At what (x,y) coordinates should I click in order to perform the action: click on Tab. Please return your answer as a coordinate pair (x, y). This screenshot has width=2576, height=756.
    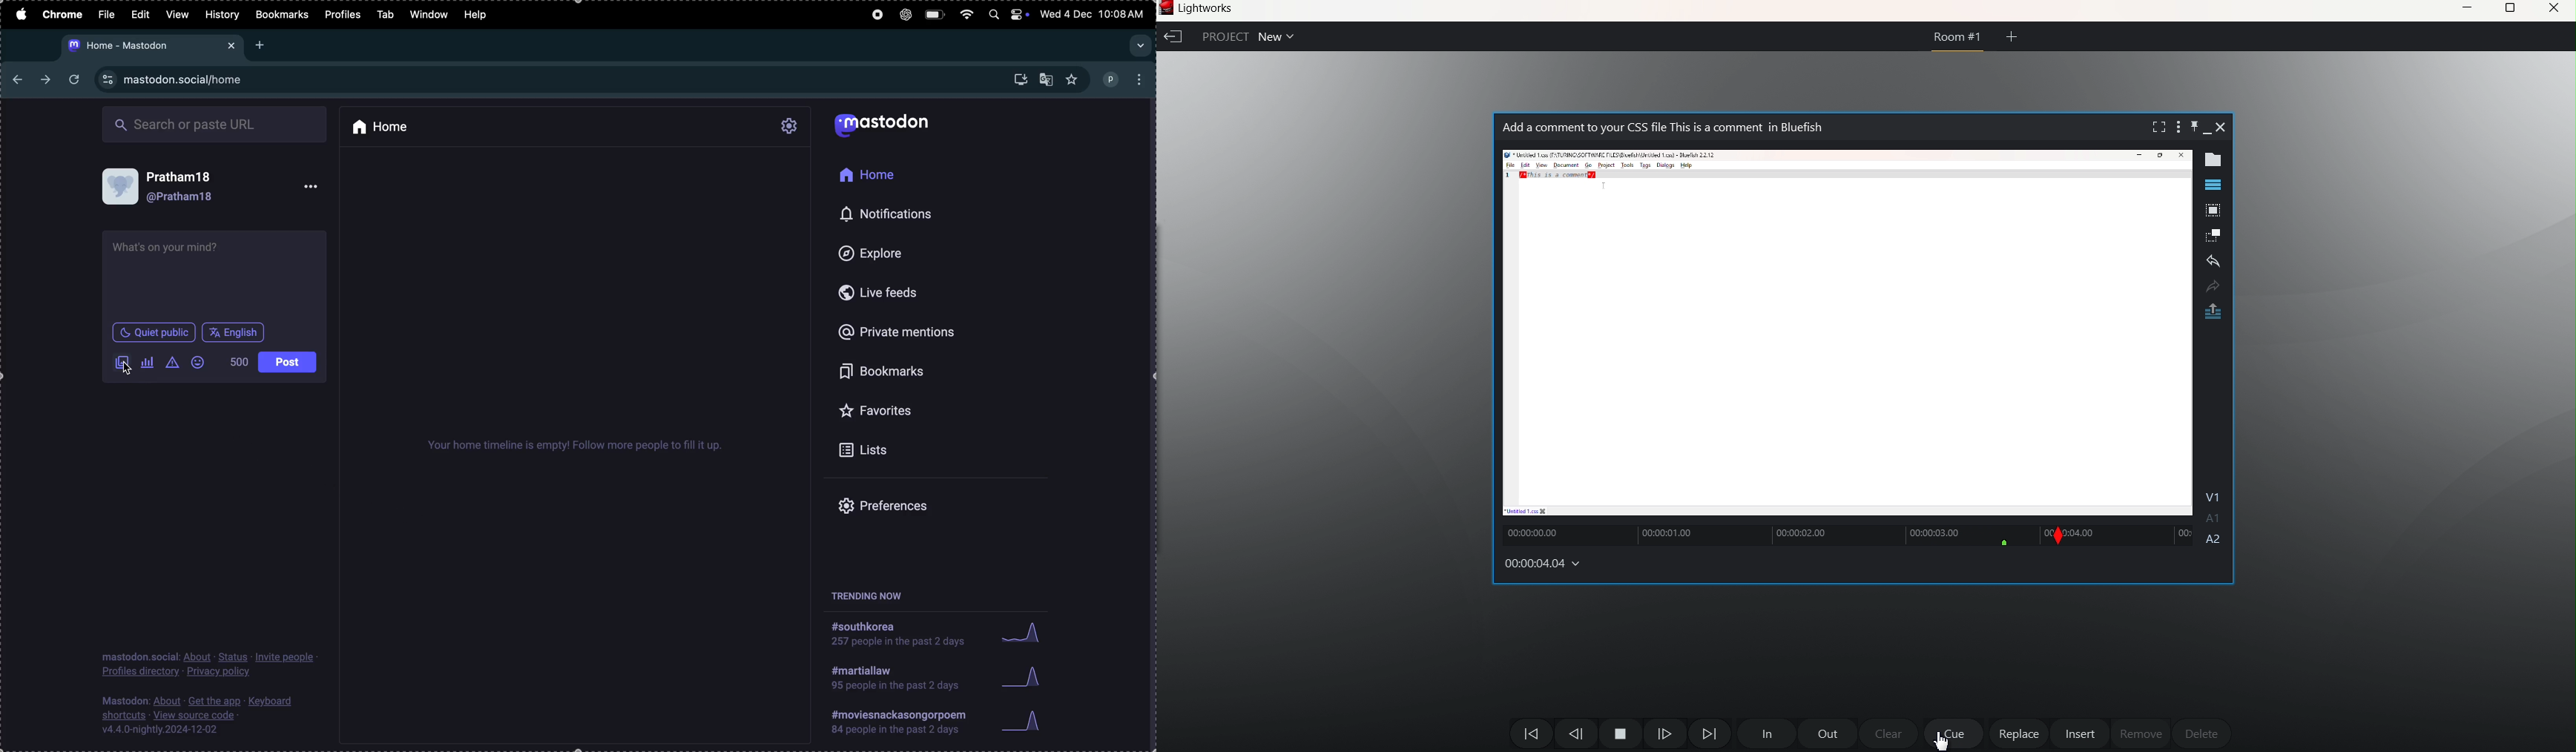
    Looking at the image, I should click on (385, 13).